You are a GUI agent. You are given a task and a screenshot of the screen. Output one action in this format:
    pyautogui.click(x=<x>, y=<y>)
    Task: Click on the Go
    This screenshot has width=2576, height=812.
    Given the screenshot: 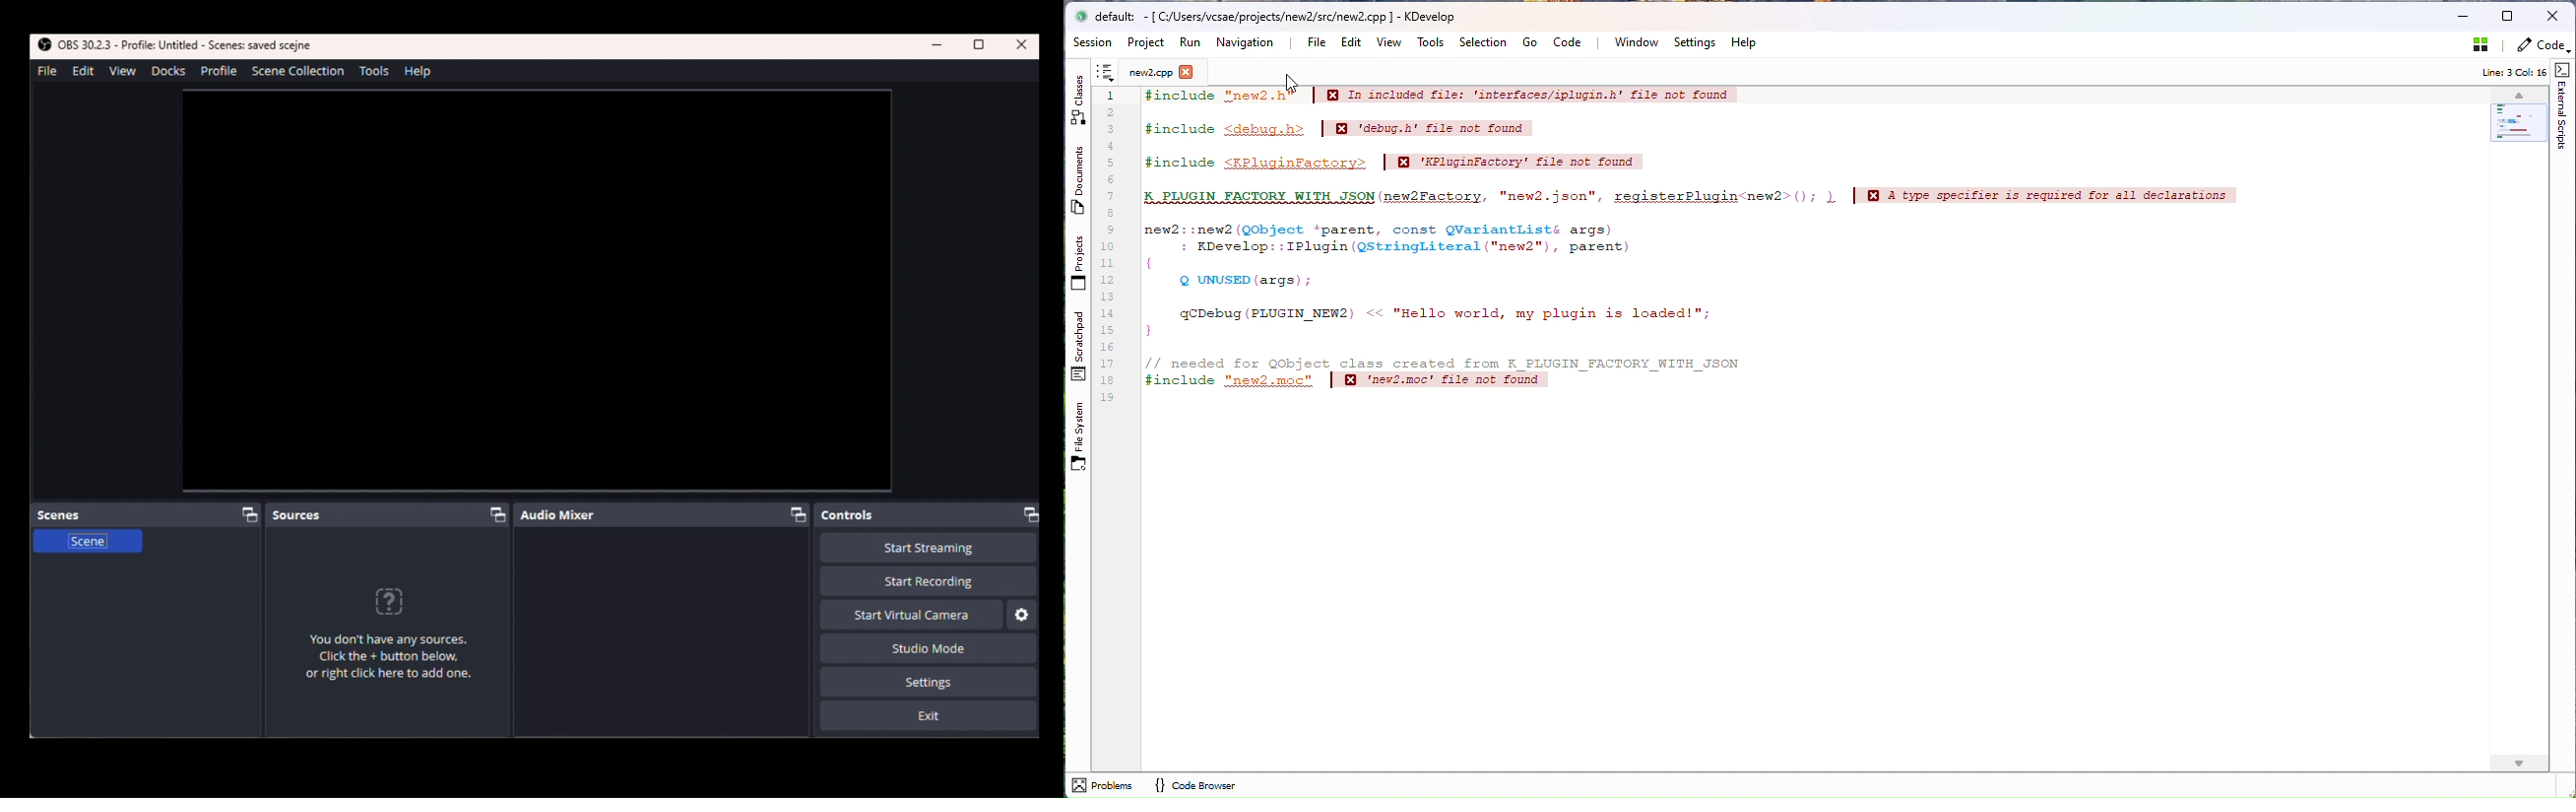 What is the action you would take?
    pyautogui.click(x=1529, y=43)
    